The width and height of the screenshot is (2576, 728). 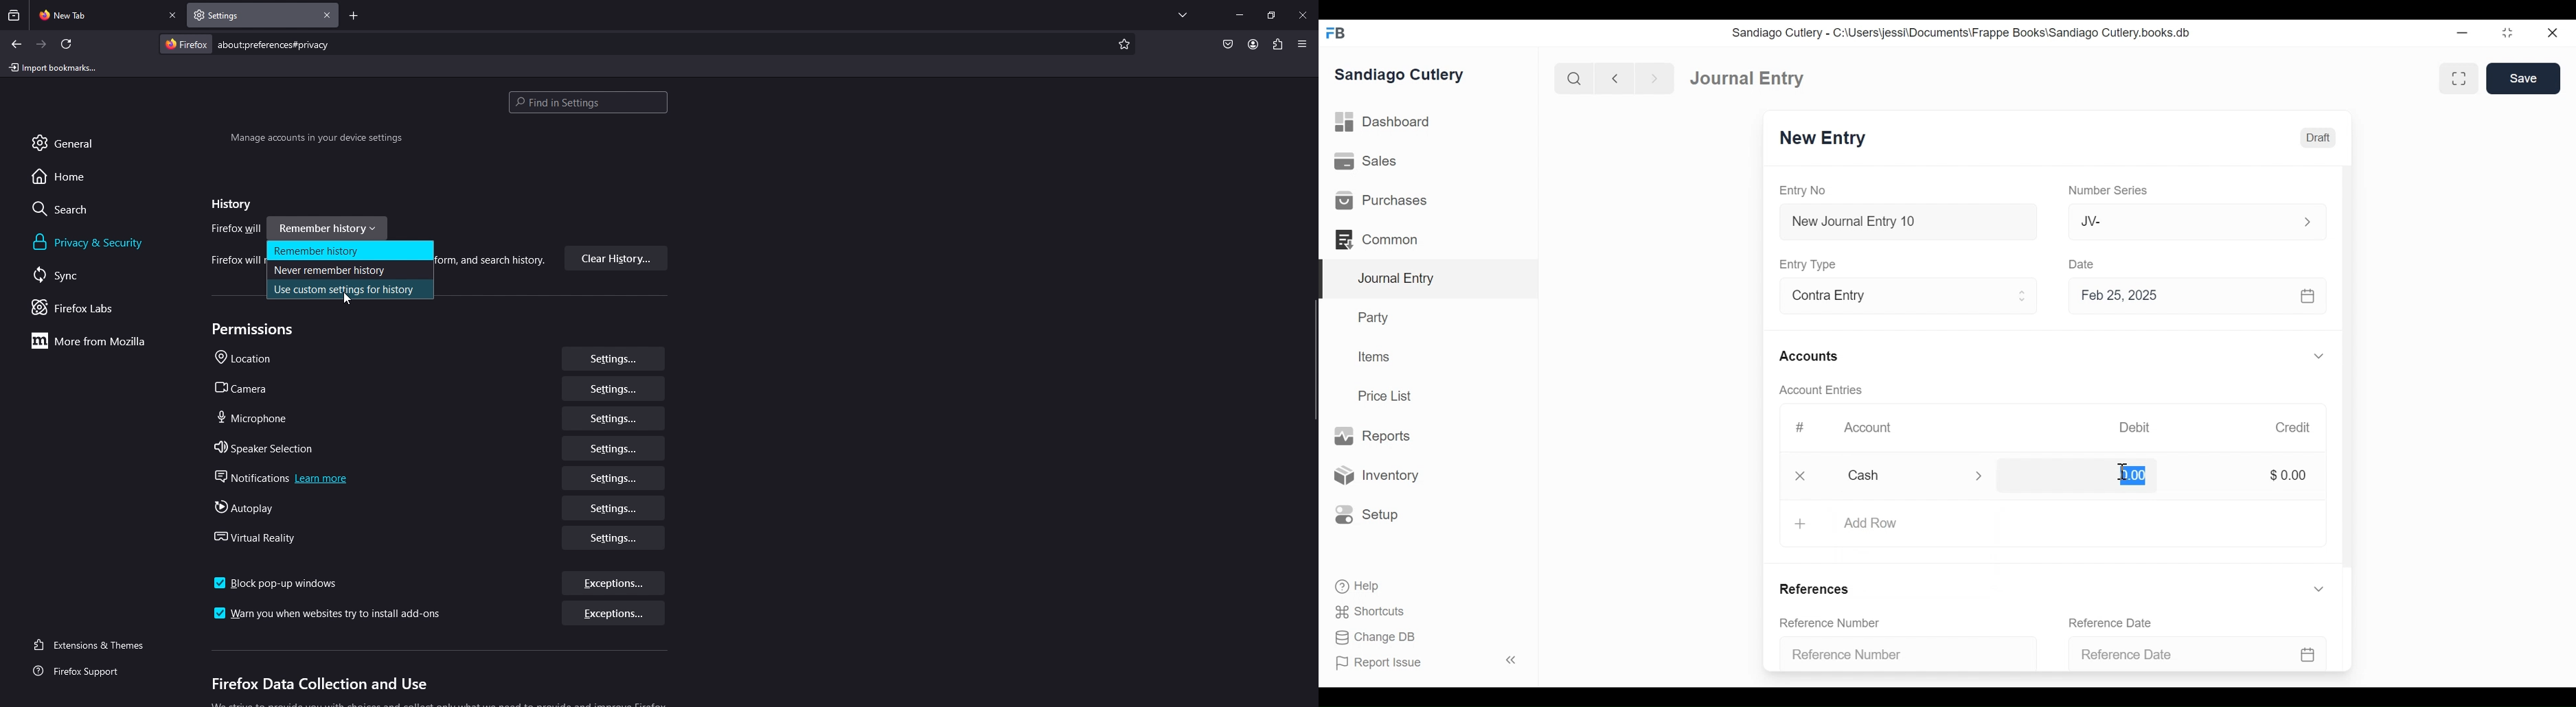 What do you see at coordinates (1371, 435) in the screenshot?
I see `Reports` at bounding box center [1371, 435].